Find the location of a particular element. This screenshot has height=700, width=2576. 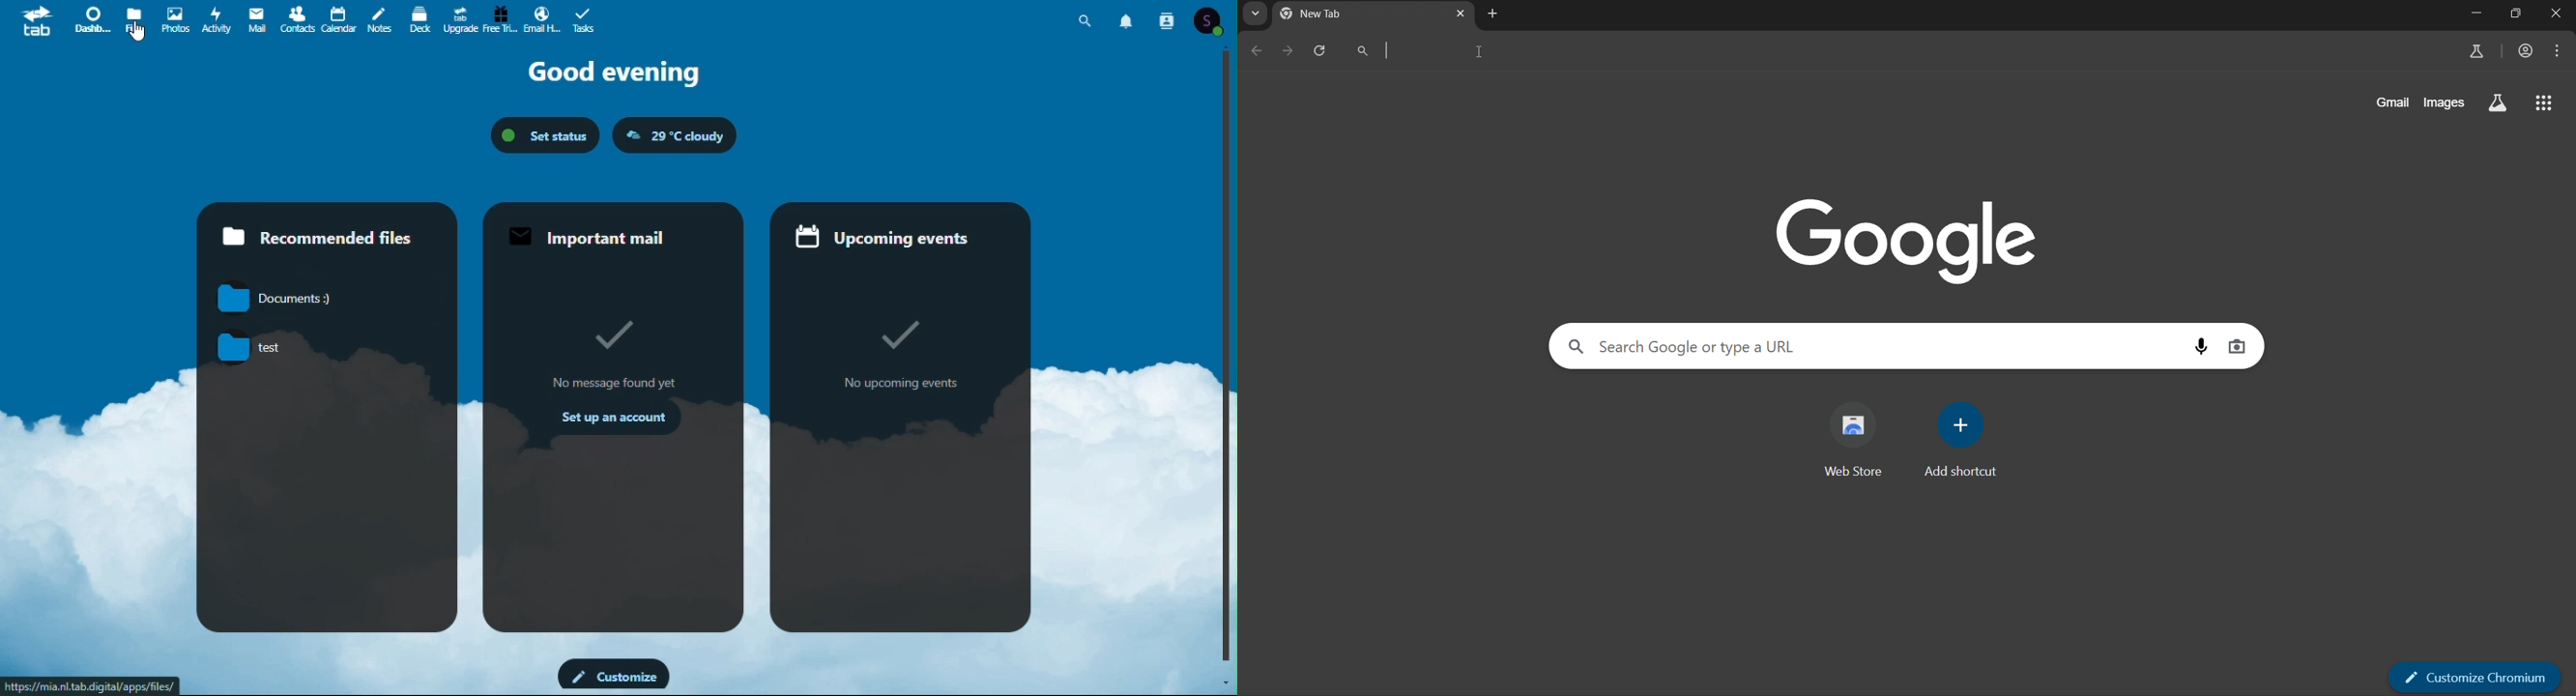

upgrade is located at coordinates (461, 17).